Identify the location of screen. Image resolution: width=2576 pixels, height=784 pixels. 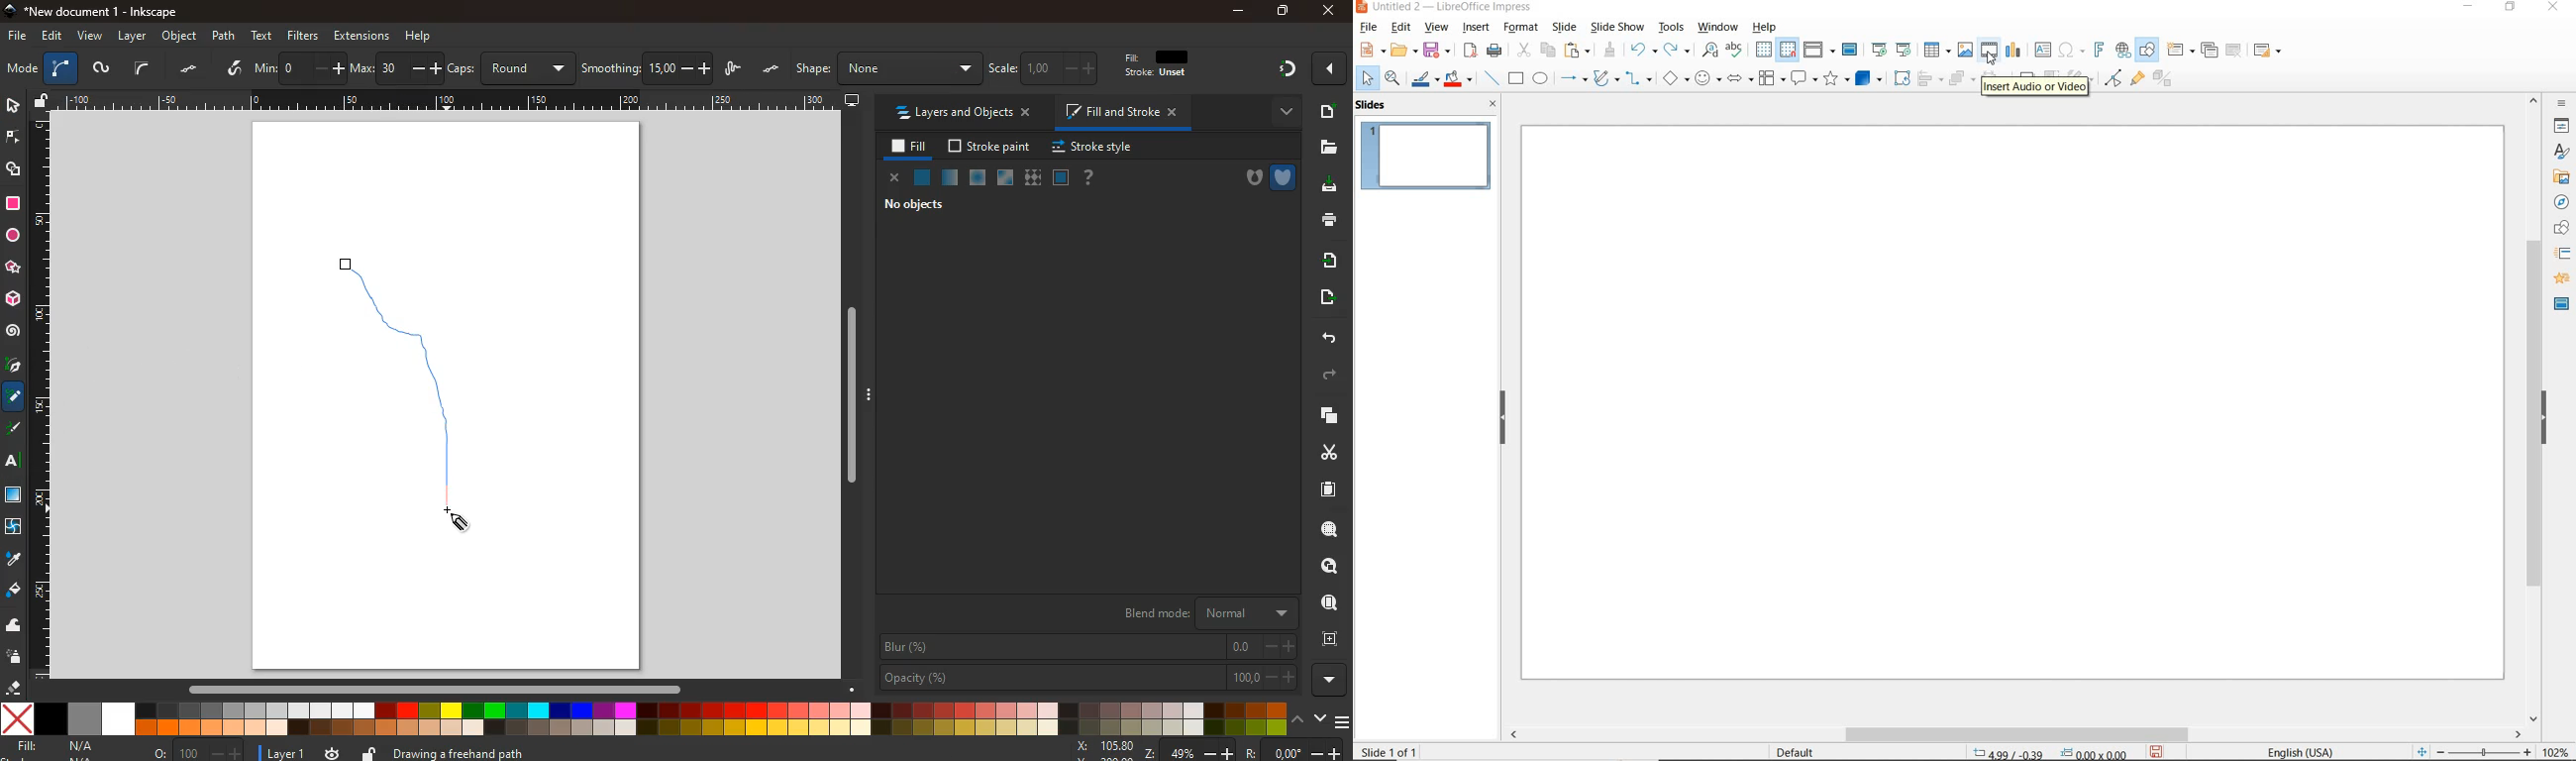
(20, 68).